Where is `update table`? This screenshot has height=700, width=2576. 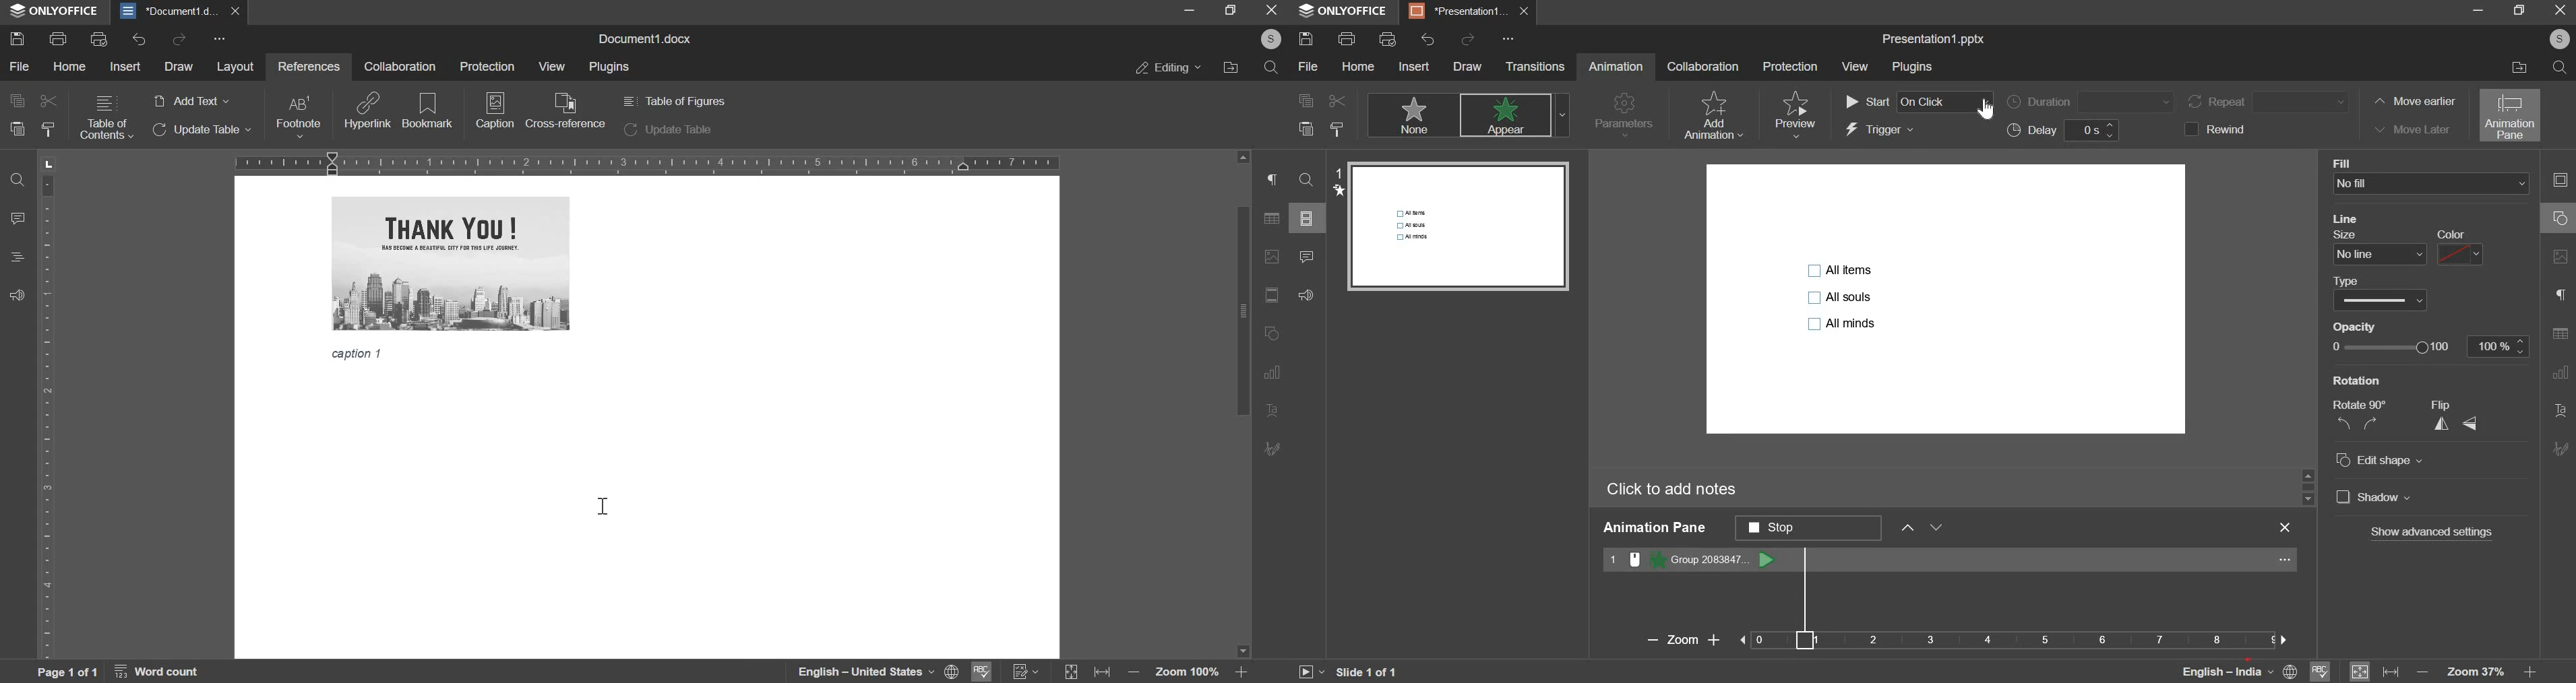
update table is located at coordinates (668, 131).